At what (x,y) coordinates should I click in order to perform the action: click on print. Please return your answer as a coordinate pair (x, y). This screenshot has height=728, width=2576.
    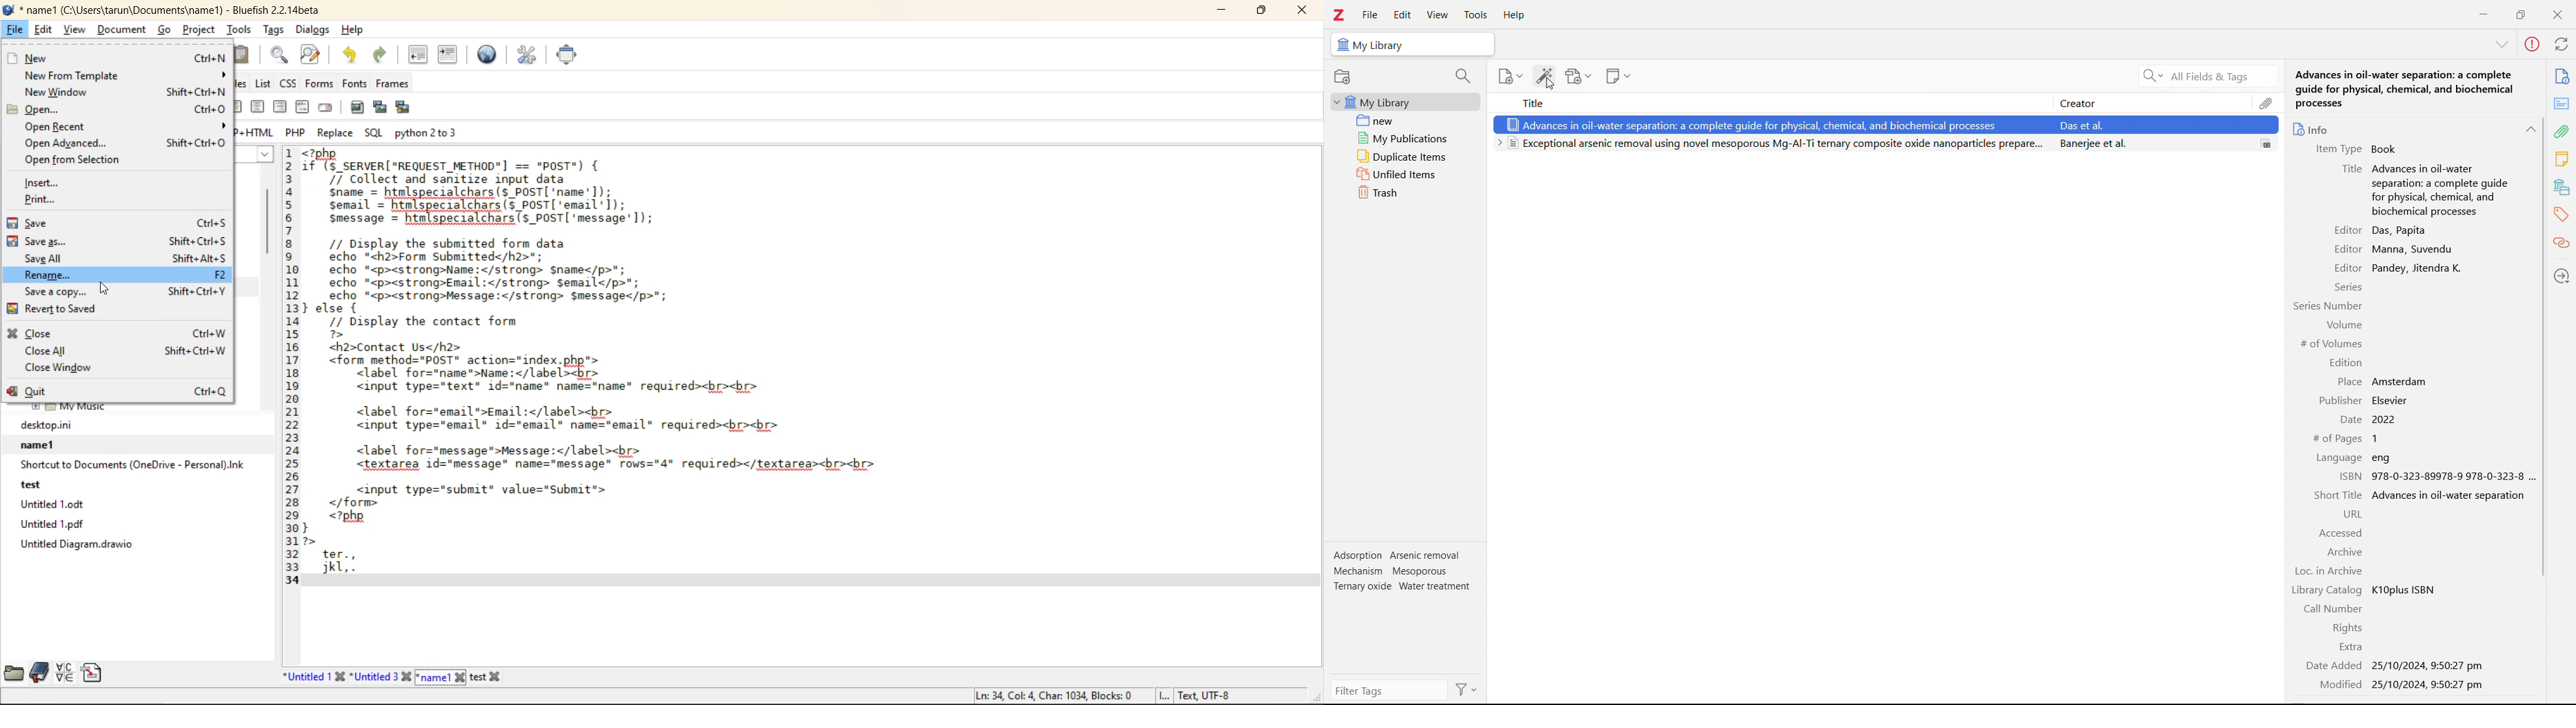
    Looking at the image, I should click on (44, 201).